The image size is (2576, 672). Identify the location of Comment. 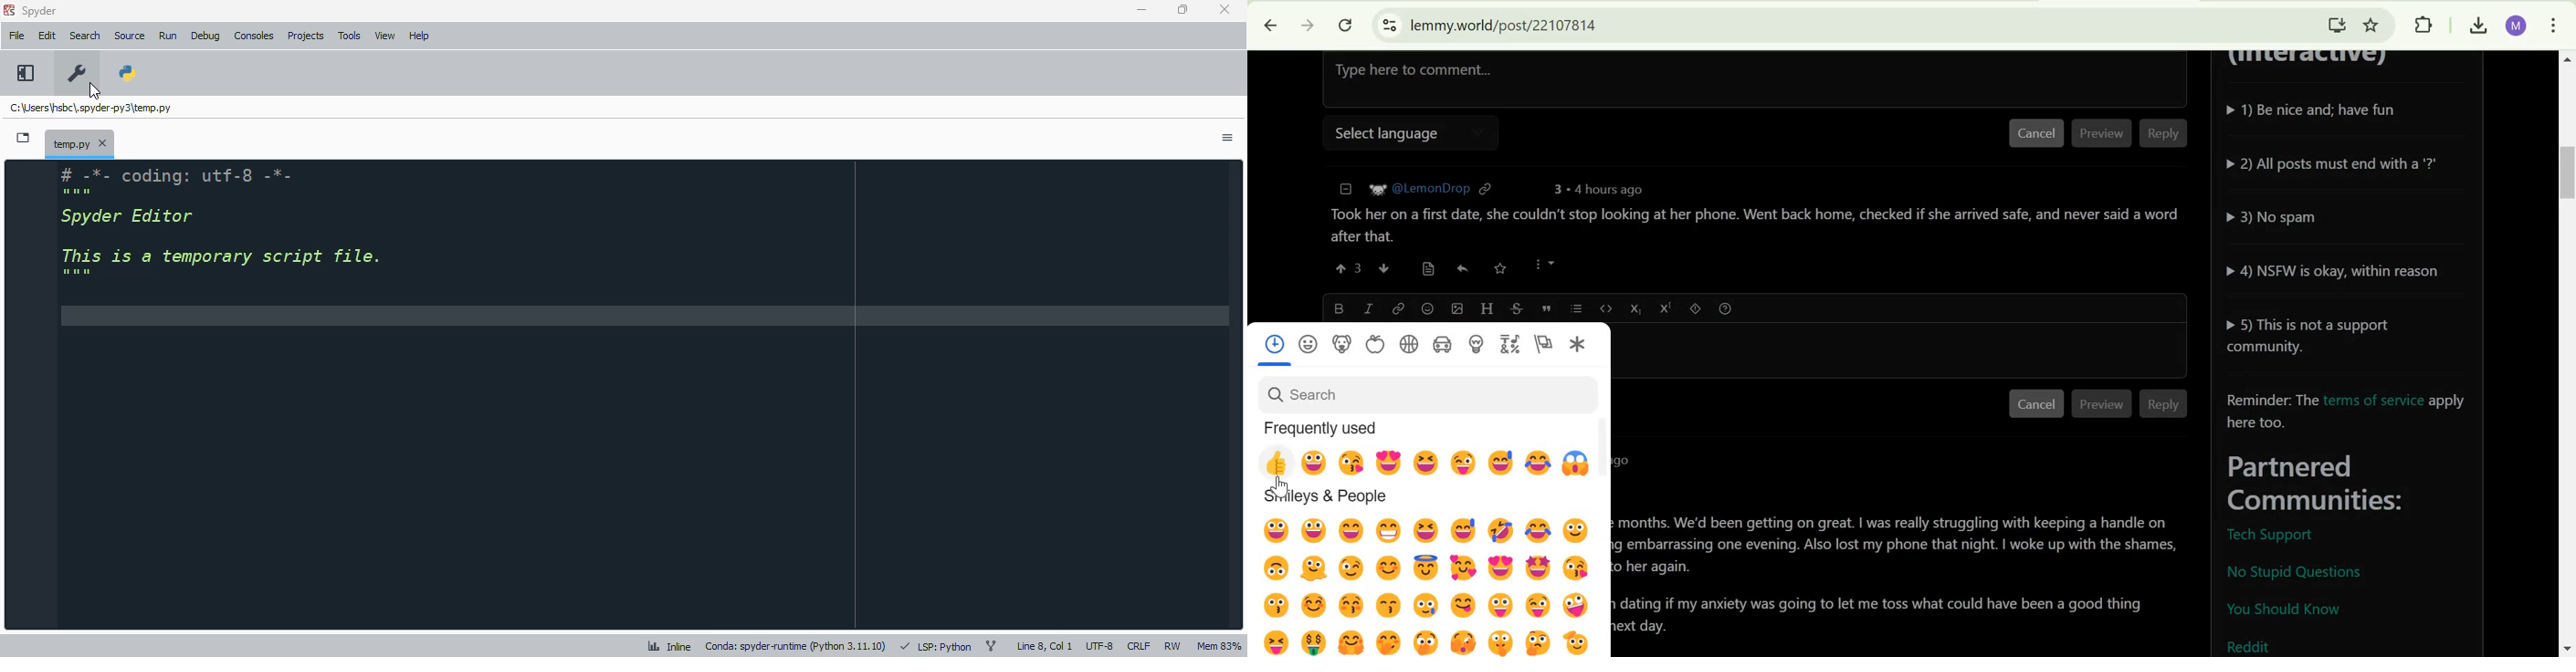
(1904, 584).